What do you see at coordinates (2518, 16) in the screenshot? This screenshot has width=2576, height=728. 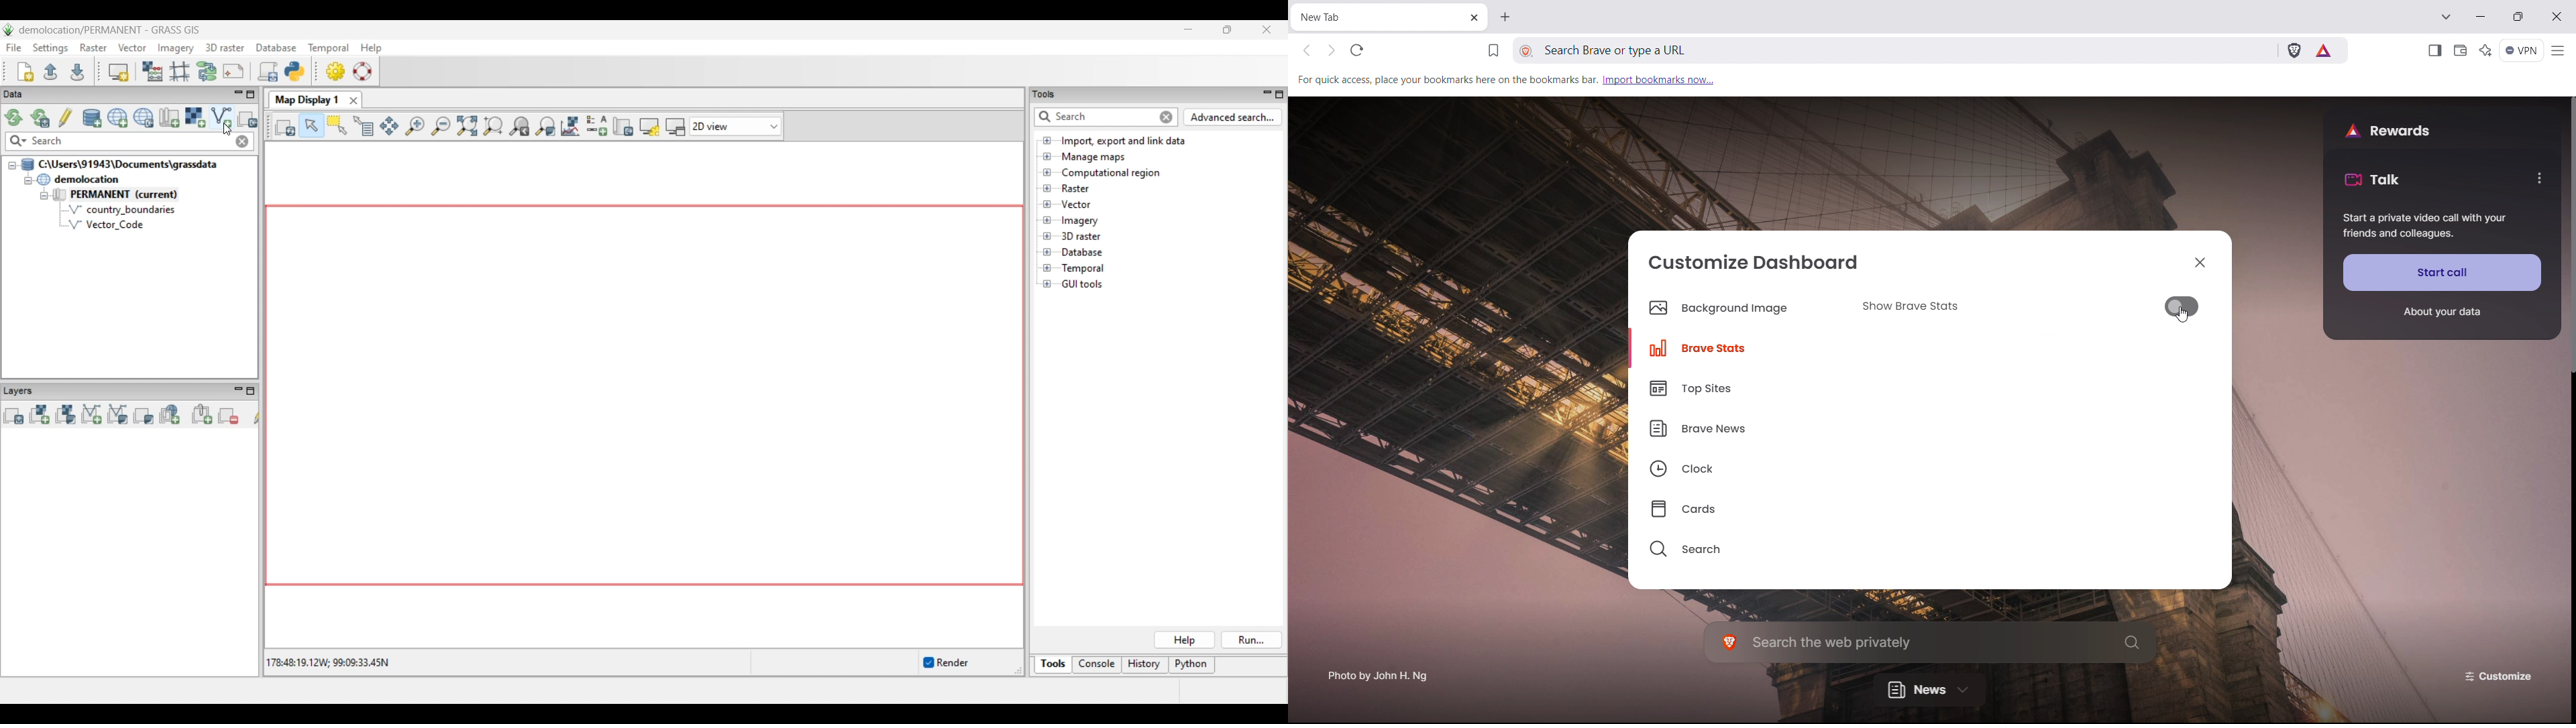 I see `maximize` at bounding box center [2518, 16].